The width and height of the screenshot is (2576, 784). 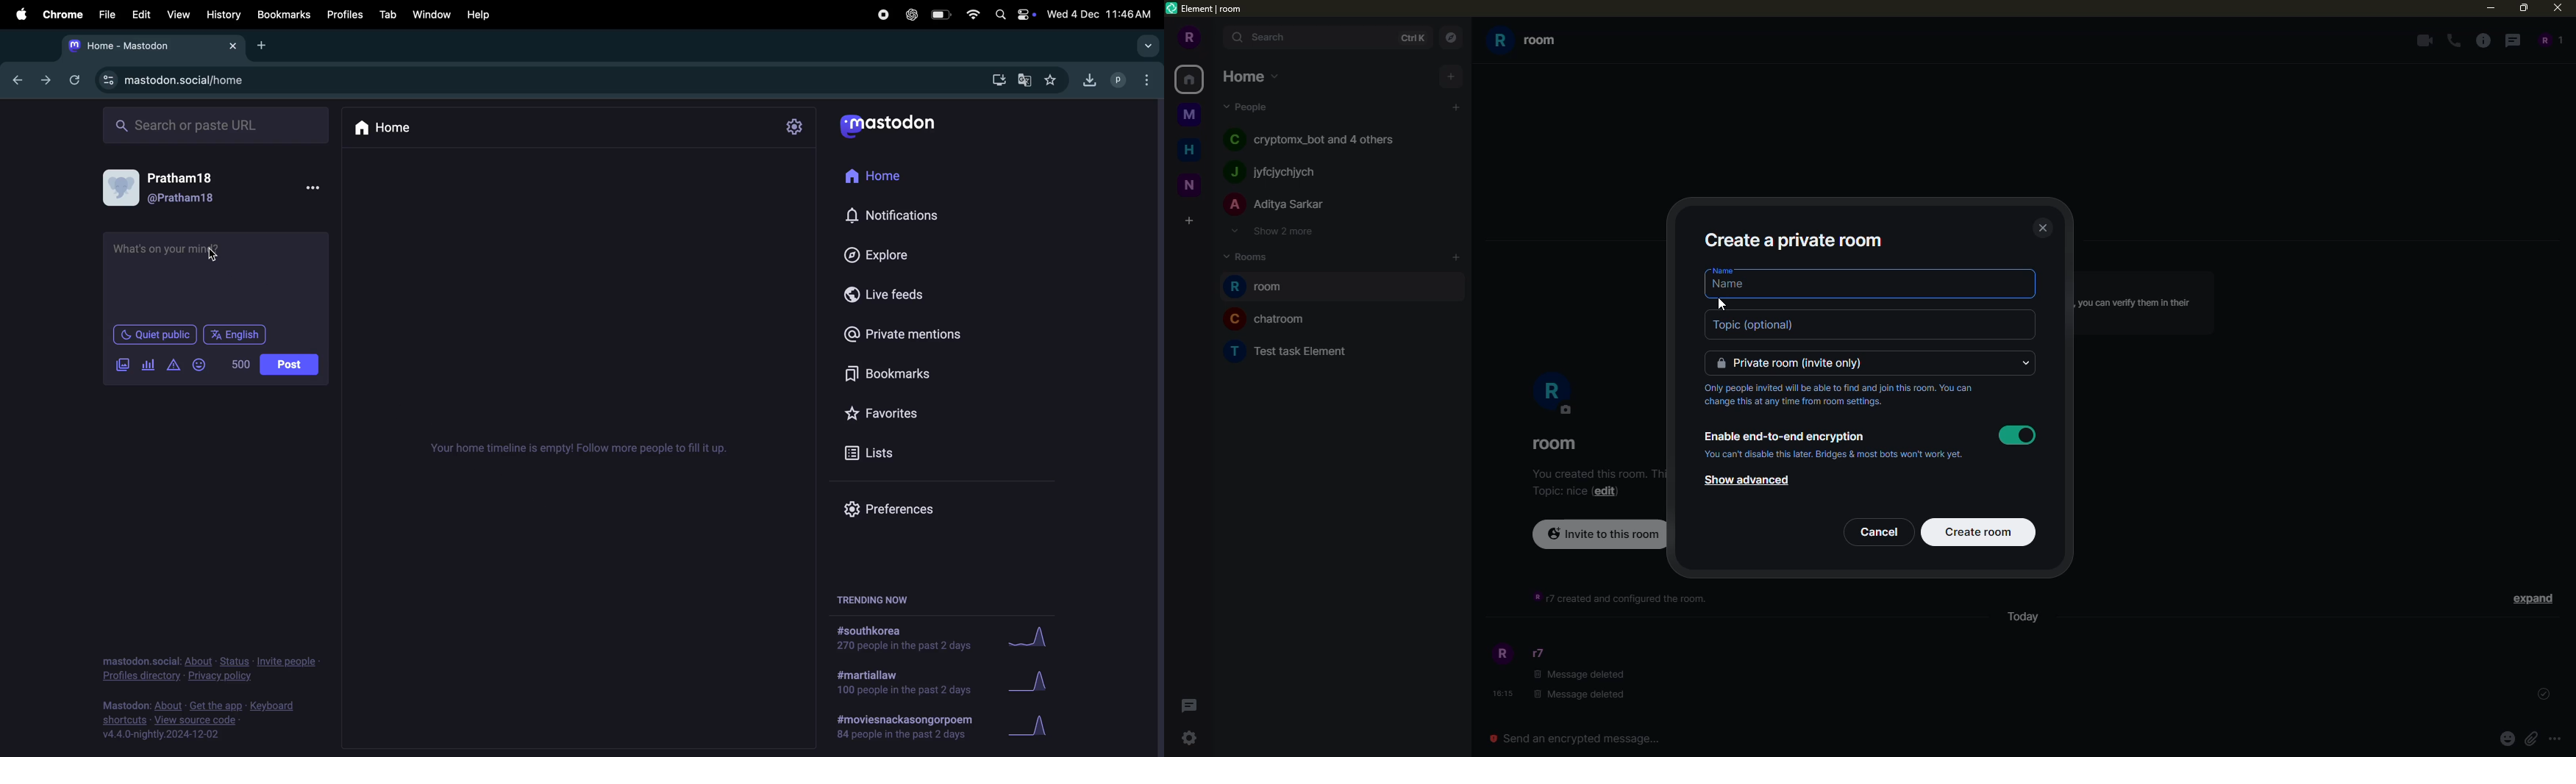 I want to click on room, so click(x=1274, y=318).